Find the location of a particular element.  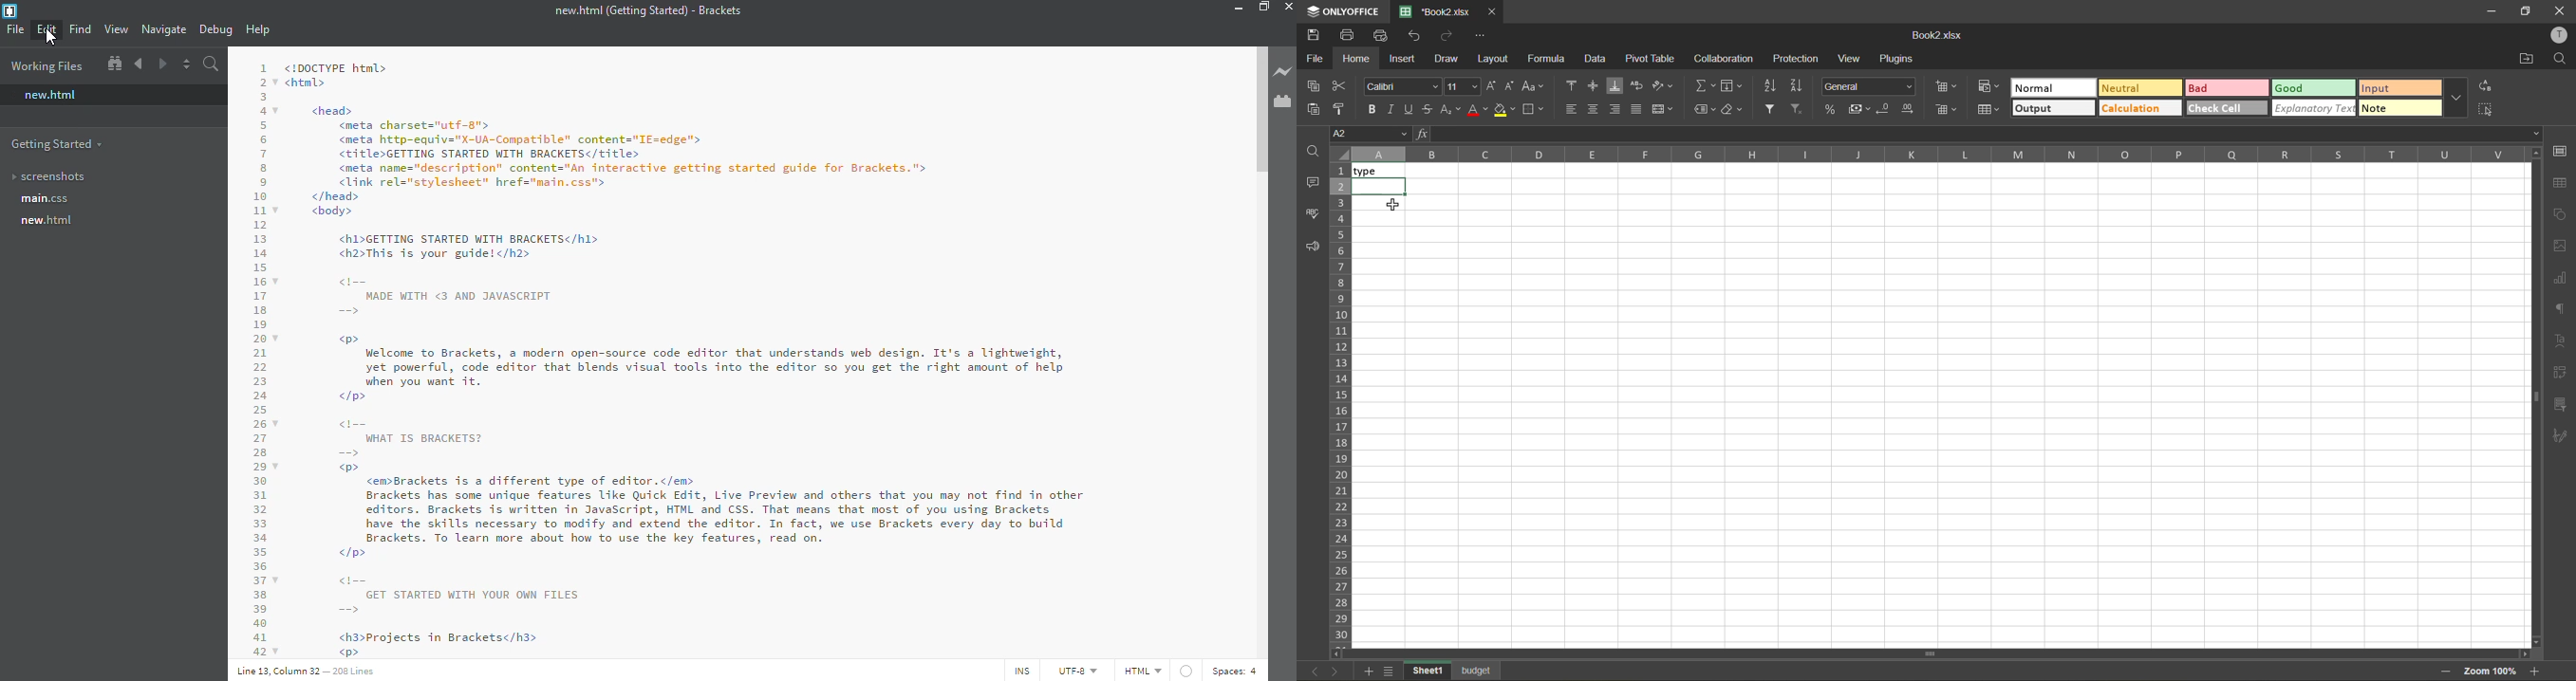

plugins is located at coordinates (1898, 61).